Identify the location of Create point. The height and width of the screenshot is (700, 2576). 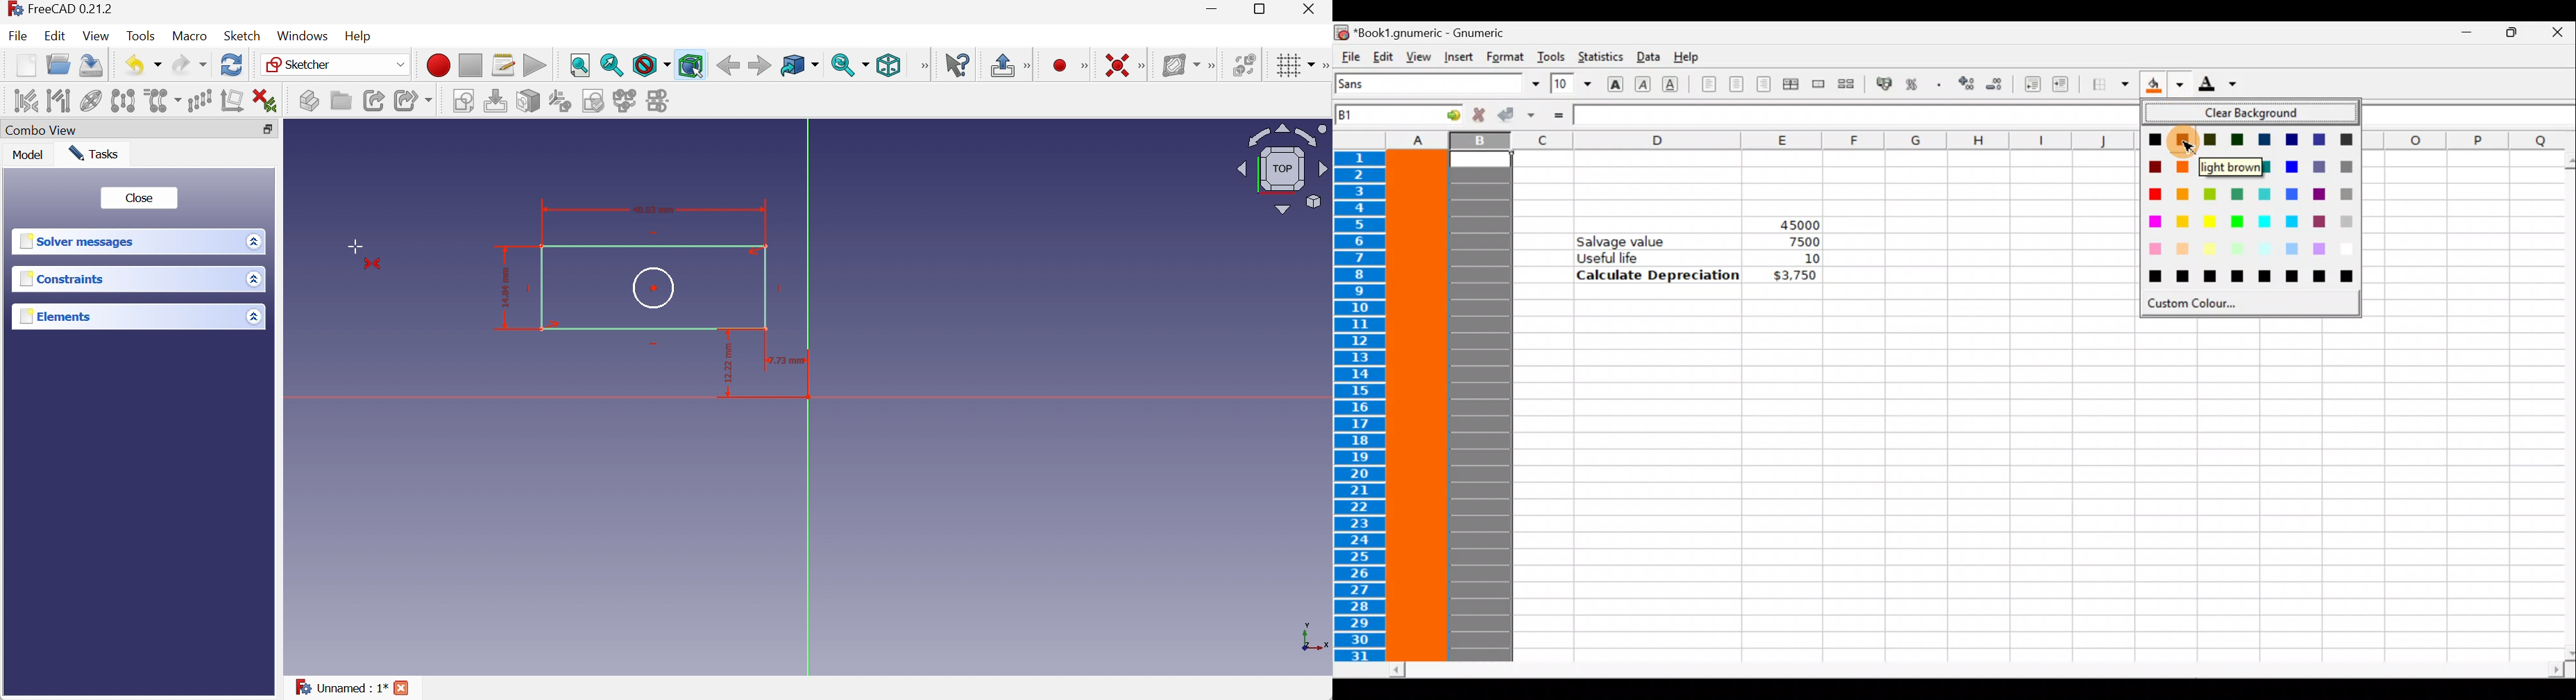
(1060, 66).